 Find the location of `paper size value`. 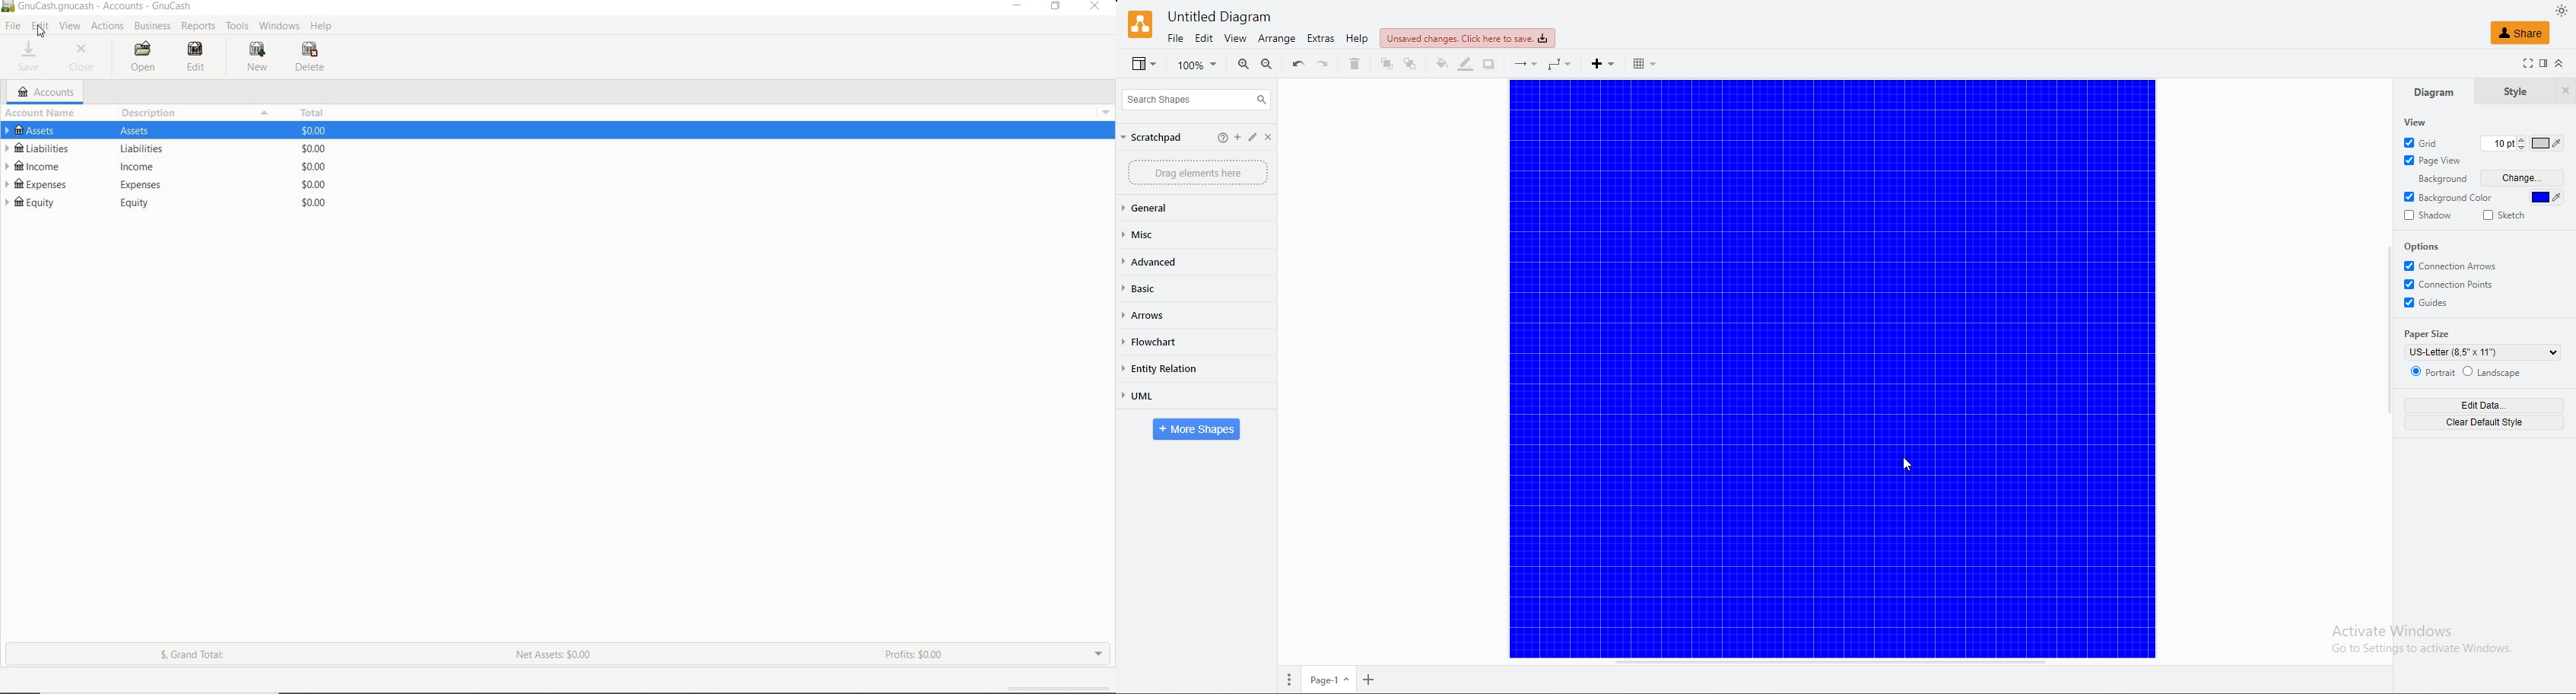

paper size value is located at coordinates (2482, 352).